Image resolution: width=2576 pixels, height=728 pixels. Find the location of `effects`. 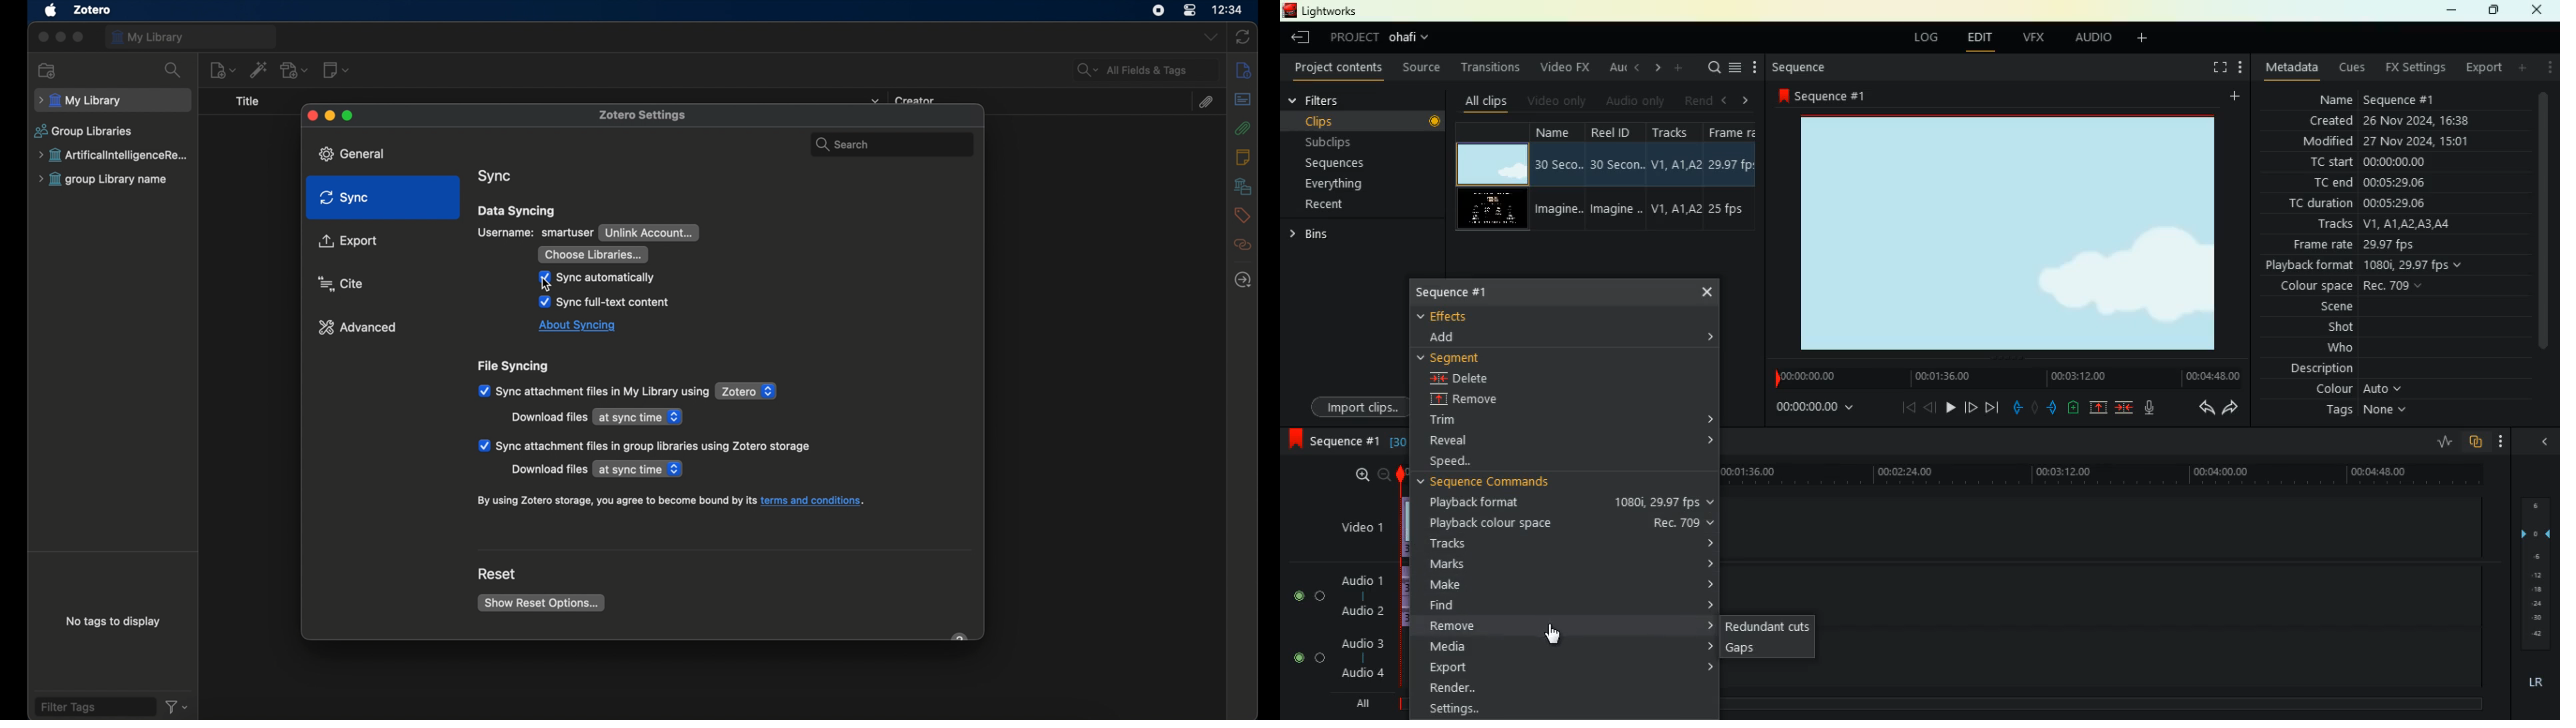

effects is located at coordinates (1458, 315).